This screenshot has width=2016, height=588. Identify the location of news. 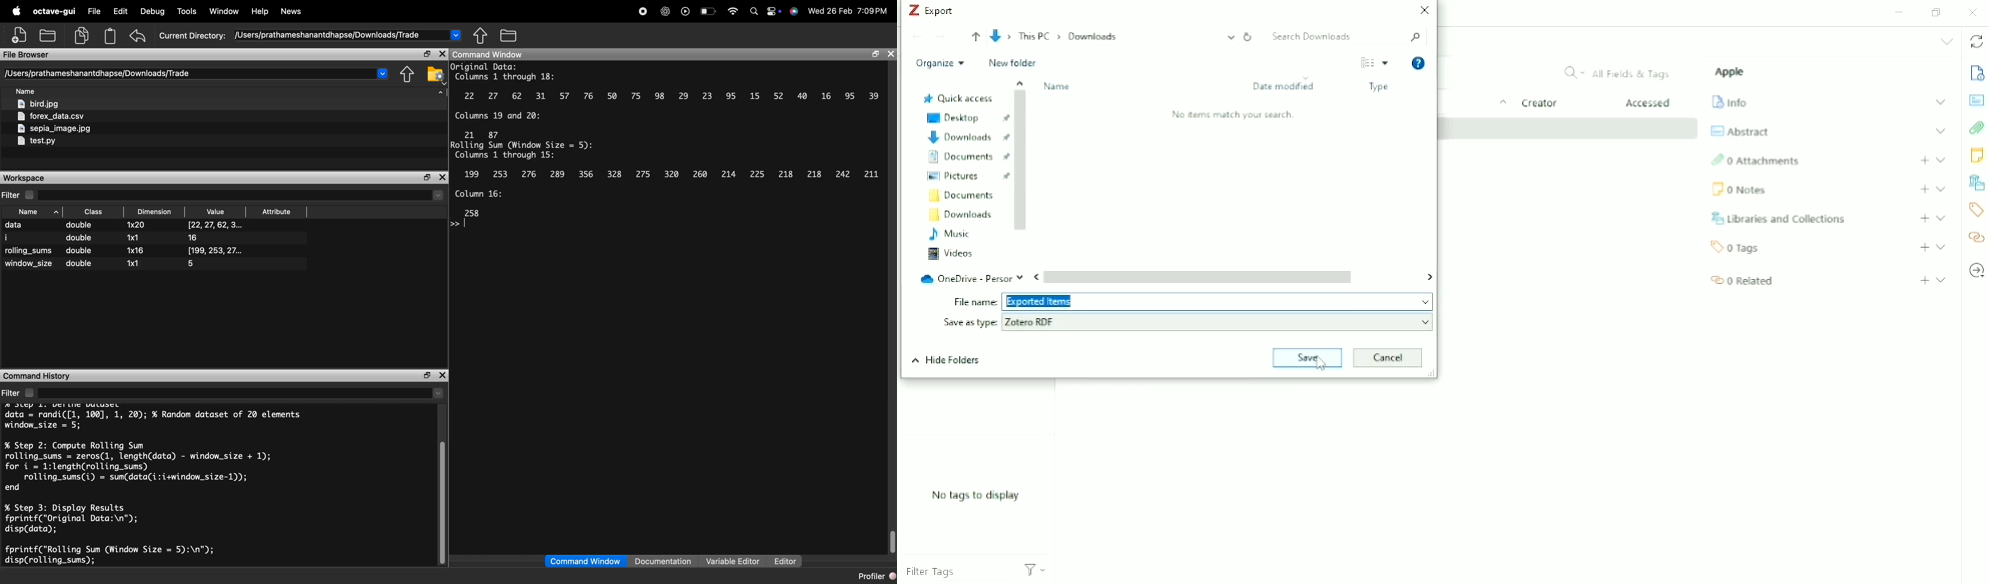
(292, 12).